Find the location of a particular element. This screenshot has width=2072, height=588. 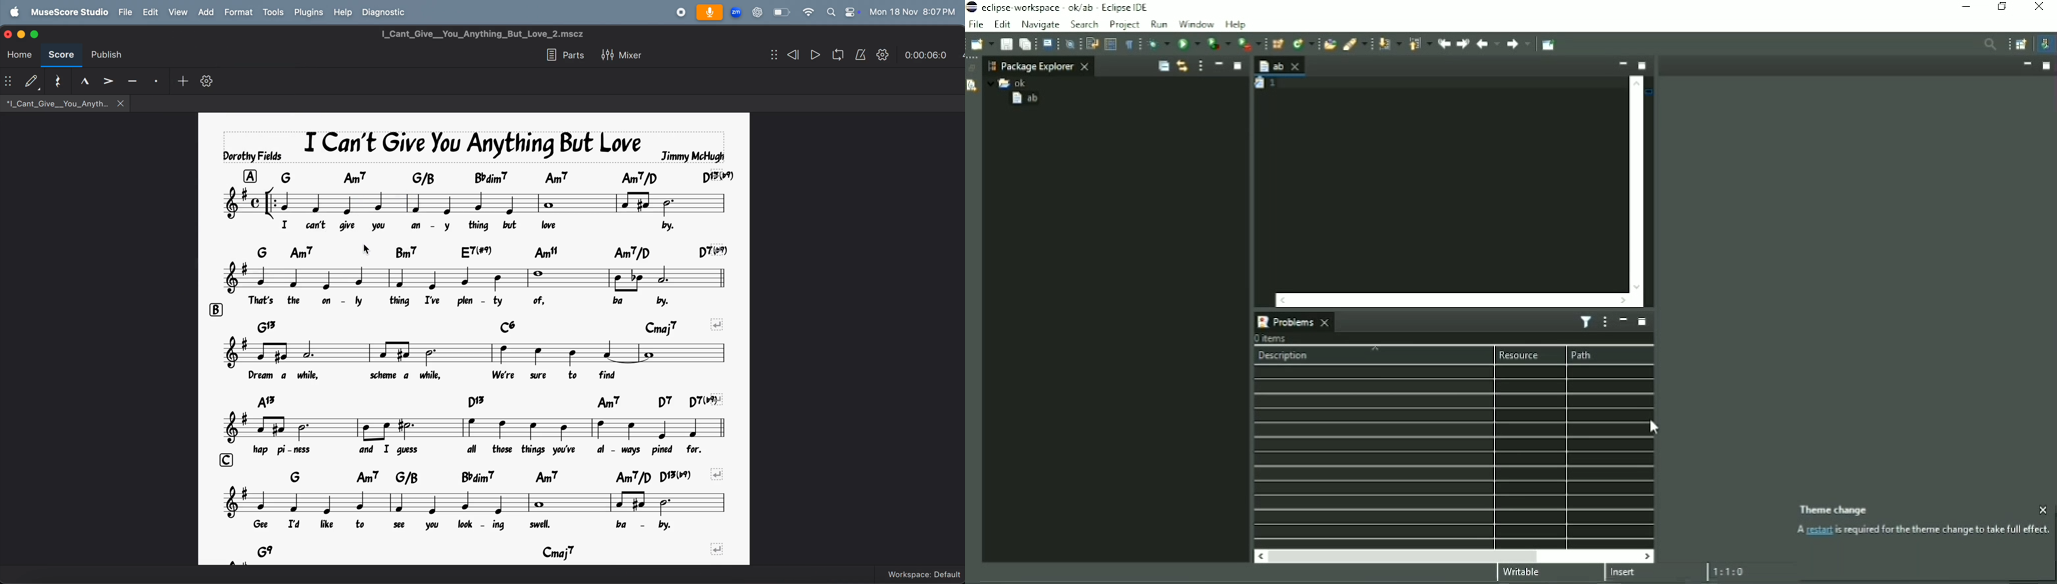

View Menu is located at coordinates (1605, 322).